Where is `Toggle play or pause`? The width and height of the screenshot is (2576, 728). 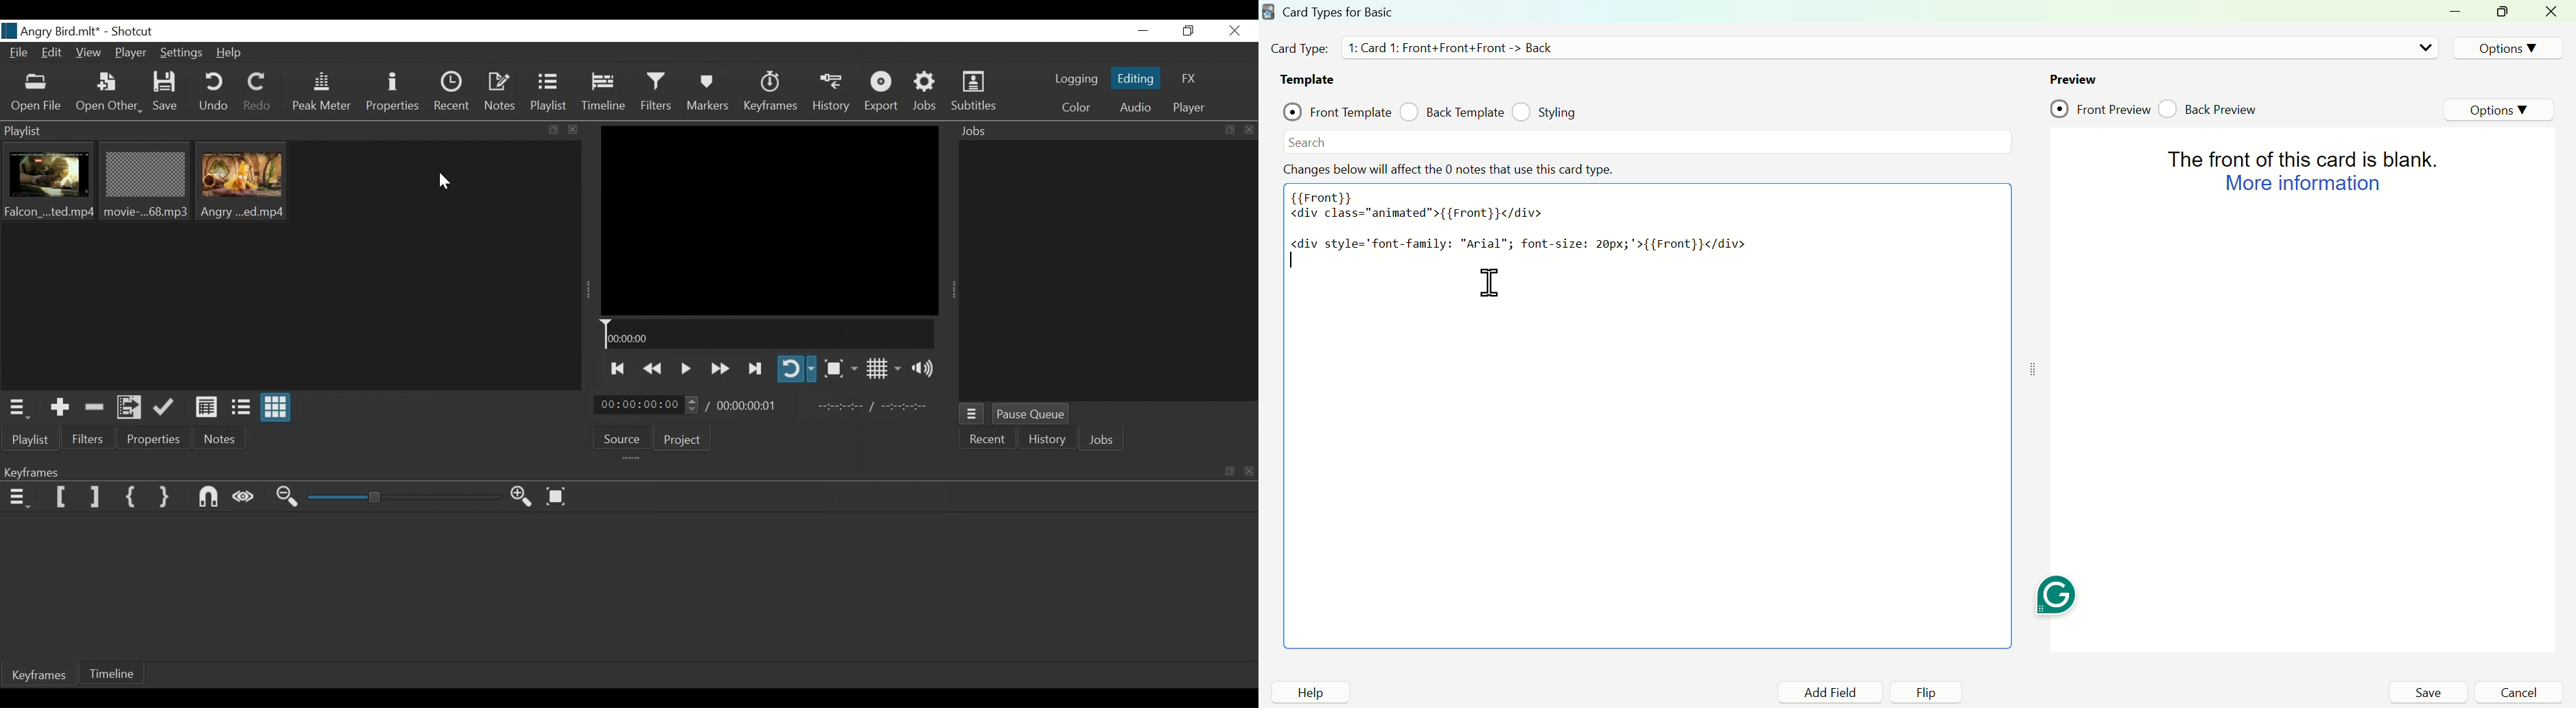
Toggle play or pause is located at coordinates (688, 369).